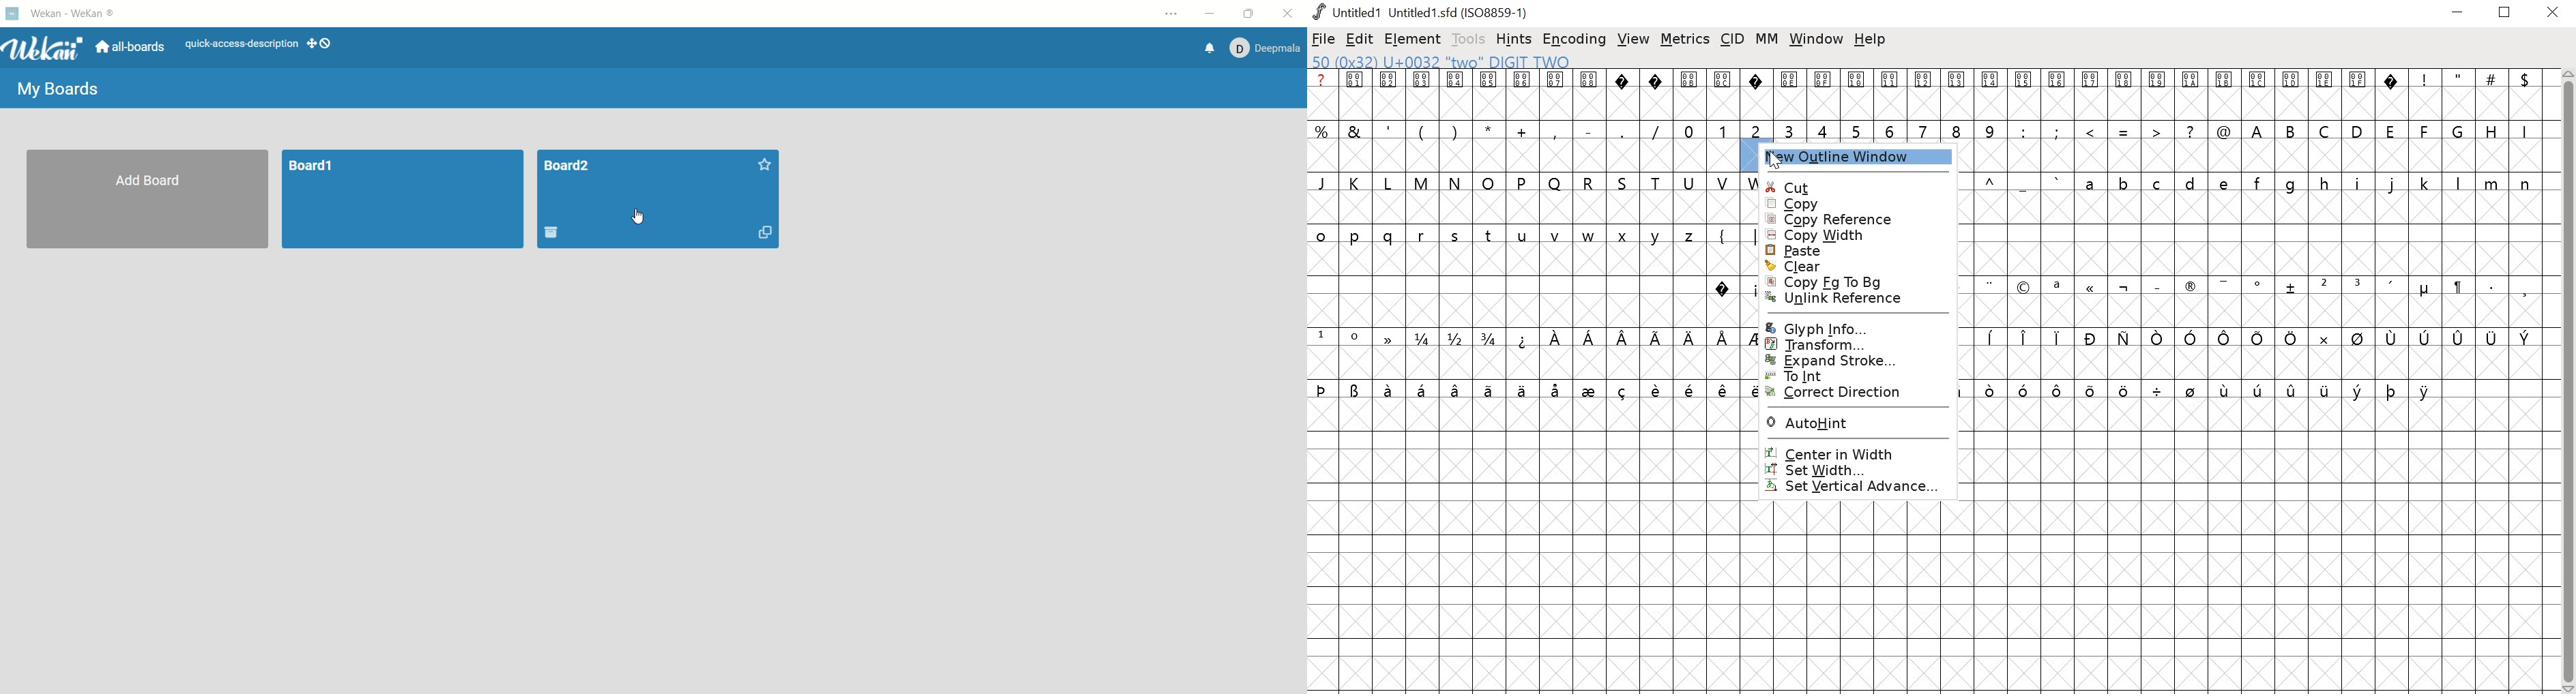 This screenshot has height=700, width=2576. Describe the element at coordinates (1765, 40) in the screenshot. I see `MM` at that location.